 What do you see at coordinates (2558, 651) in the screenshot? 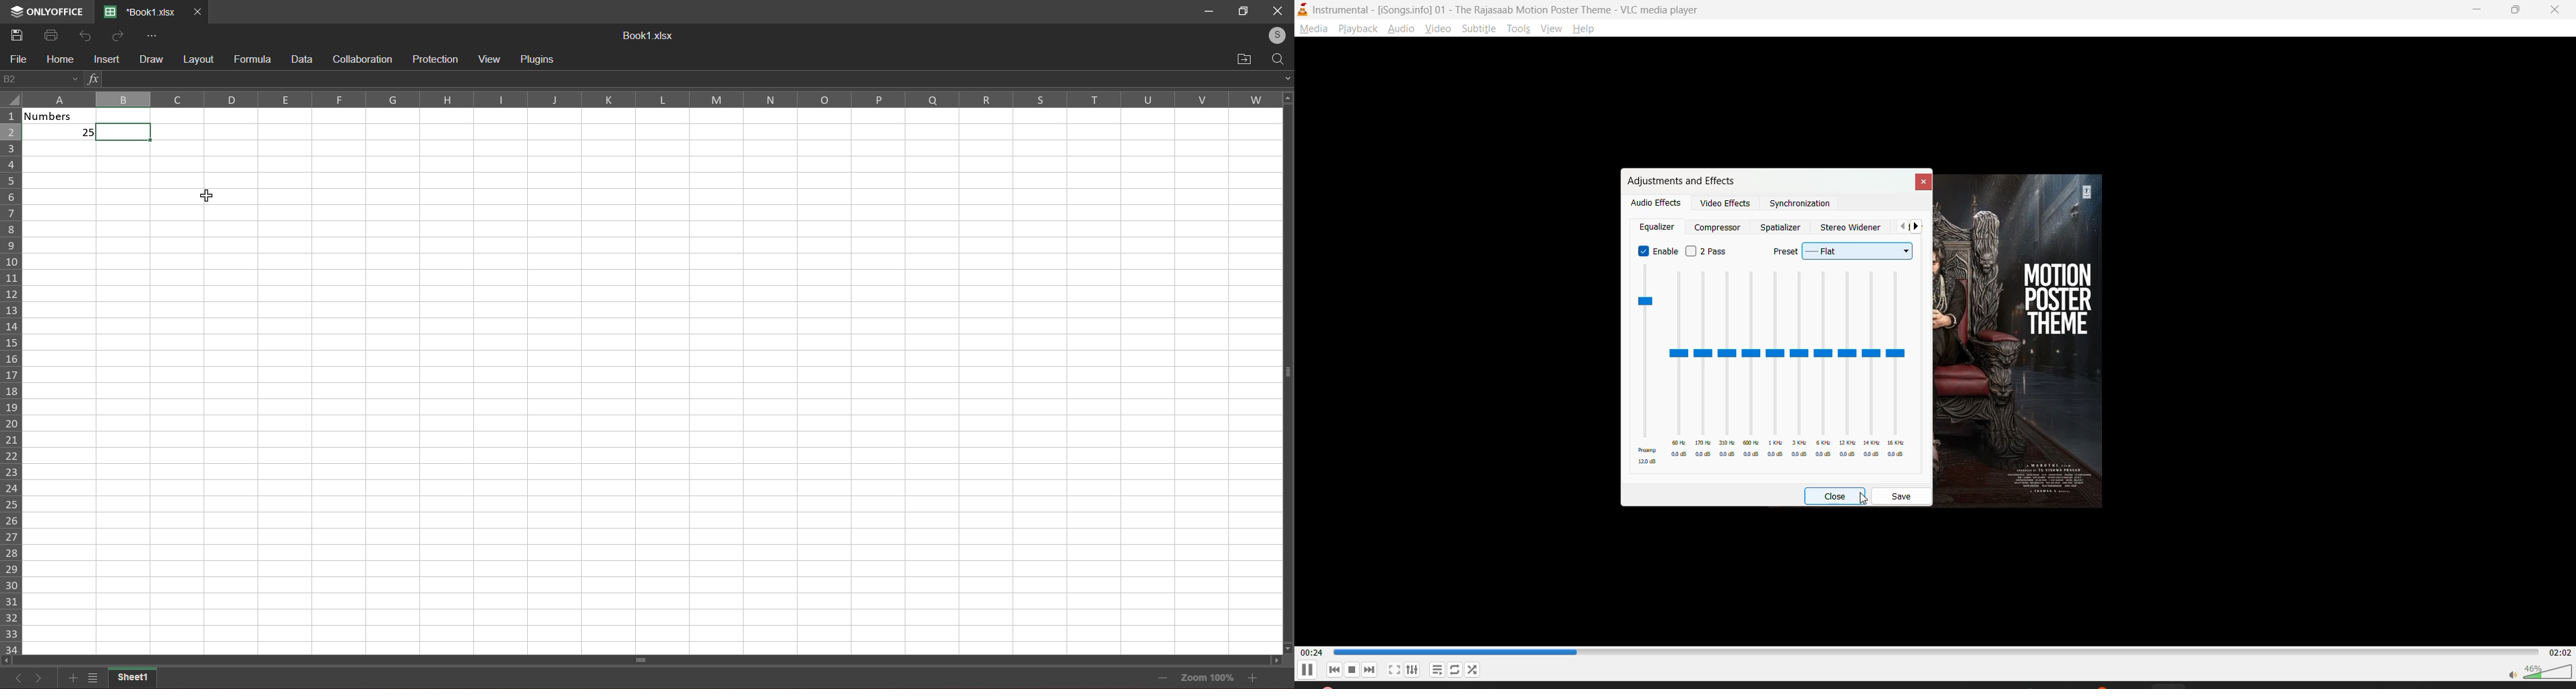
I see `total track time` at bounding box center [2558, 651].